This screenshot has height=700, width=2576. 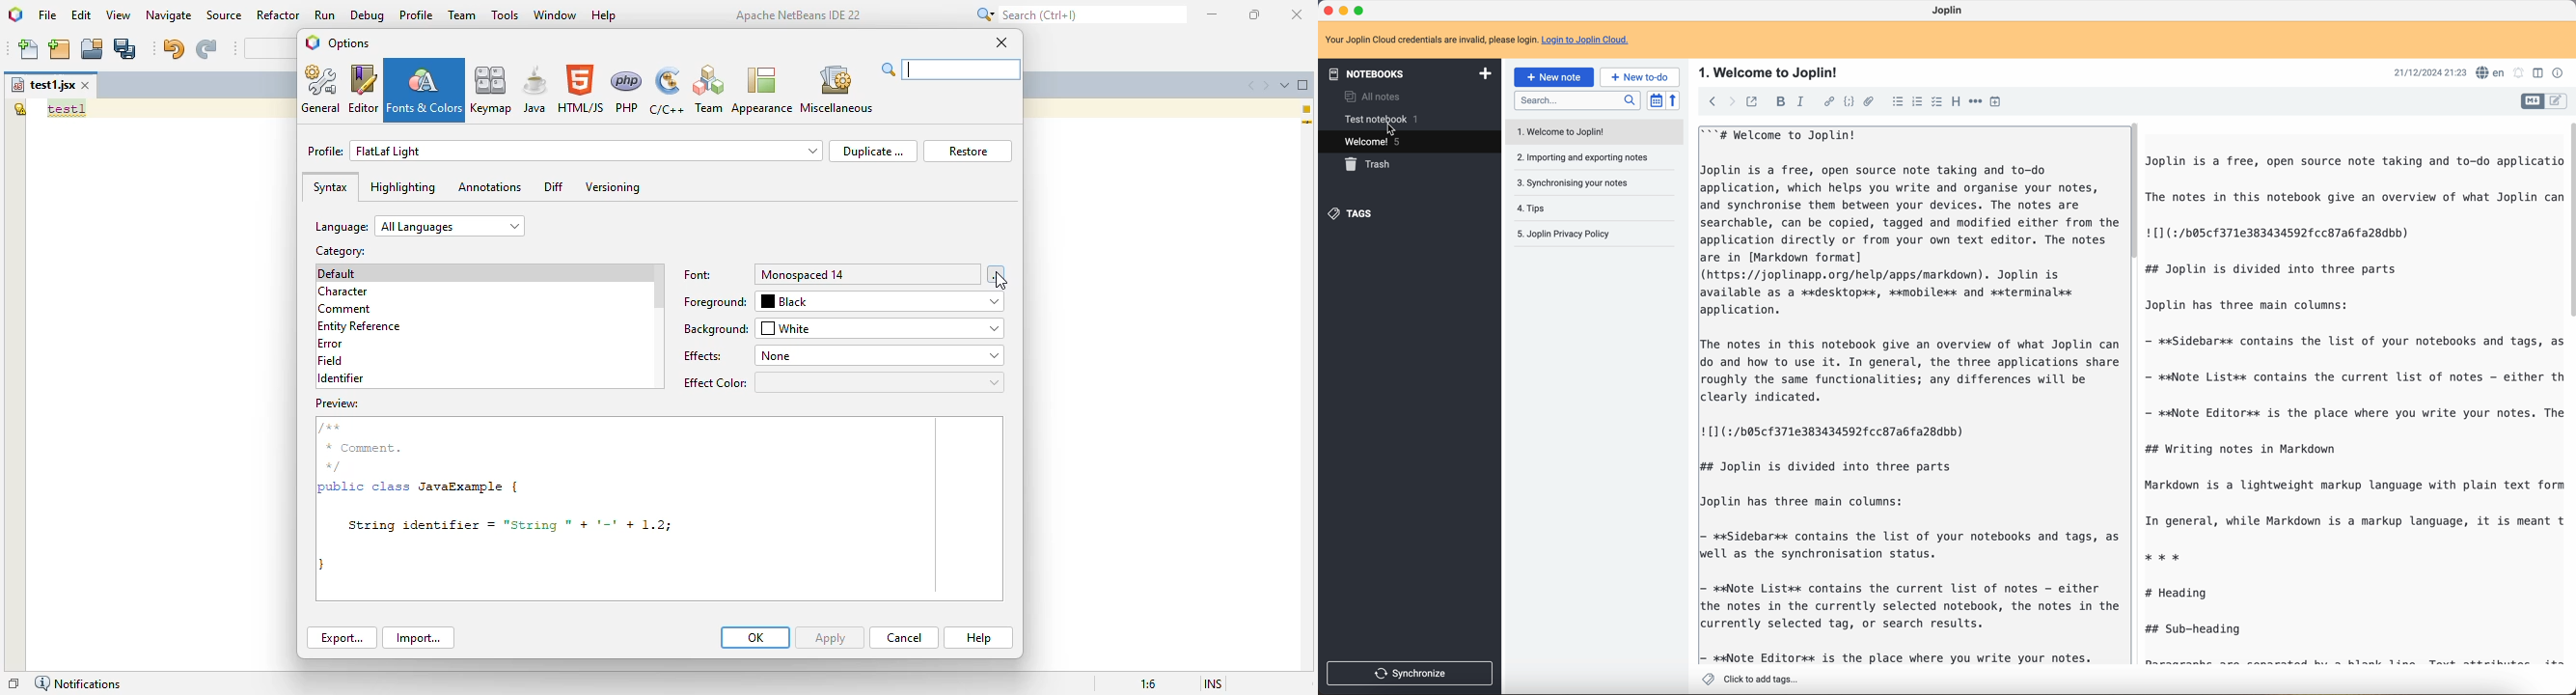 What do you see at coordinates (225, 15) in the screenshot?
I see `source` at bounding box center [225, 15].